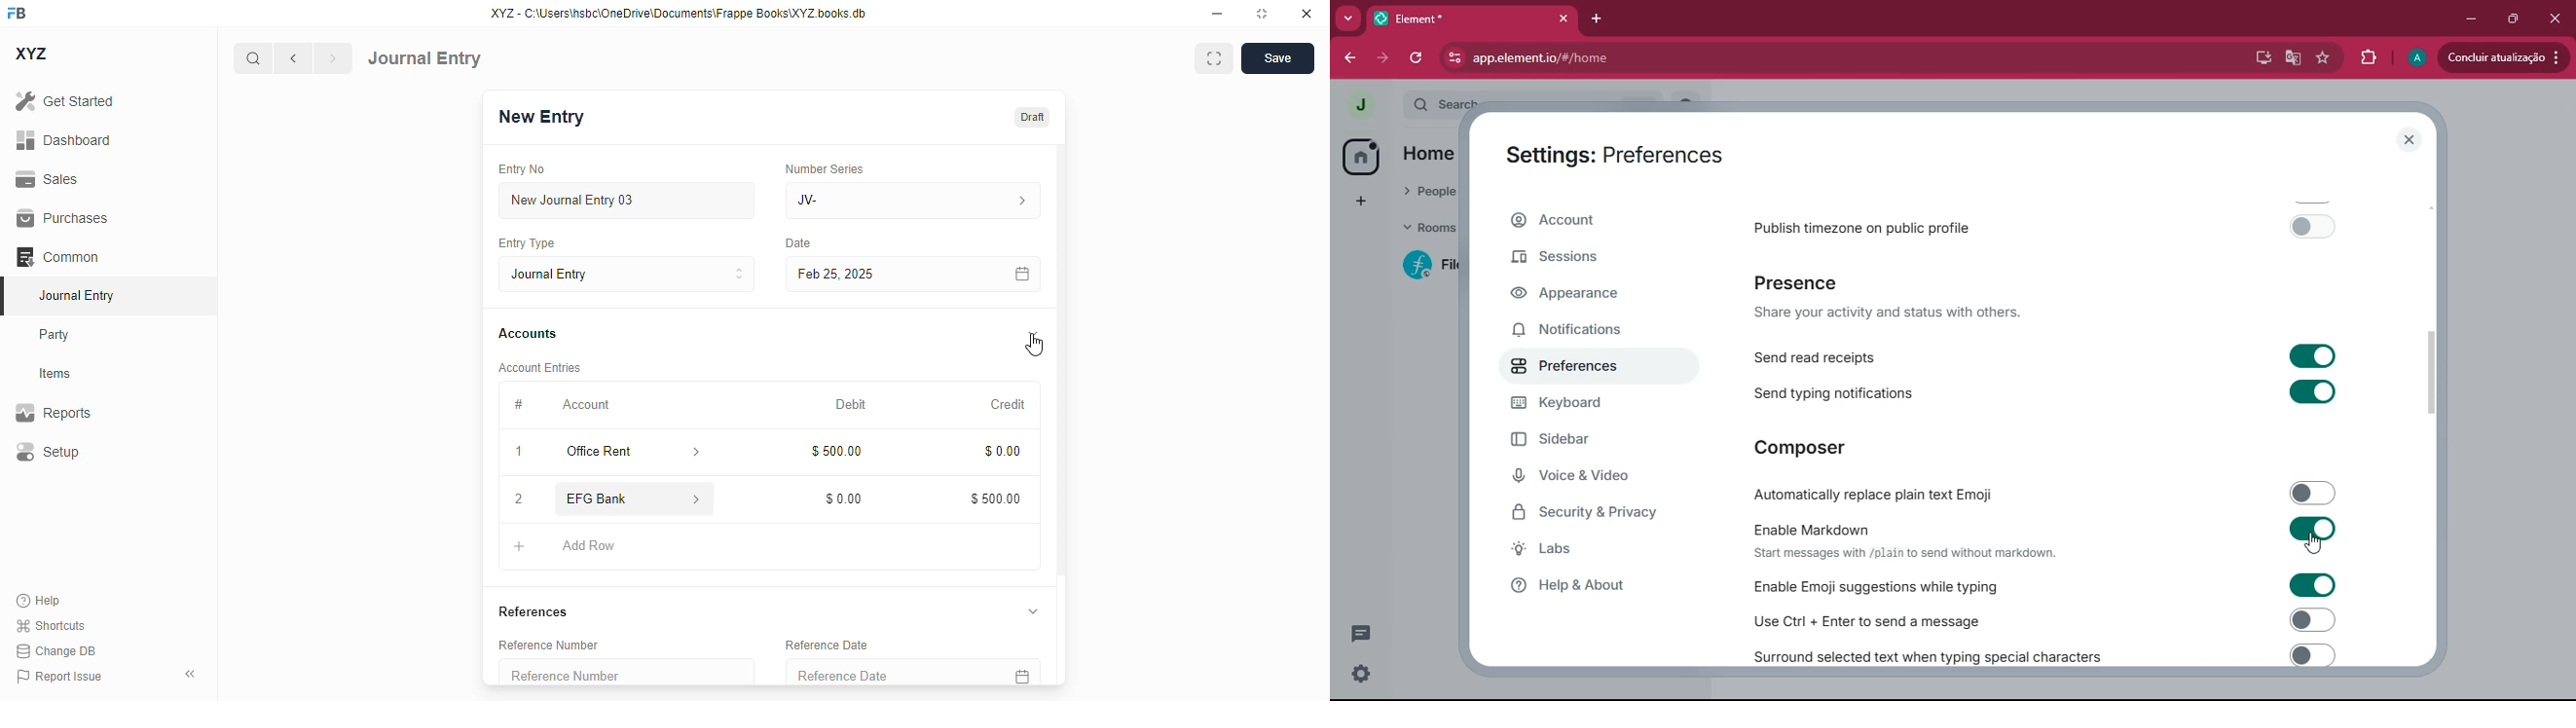 This screenshot has height=728, width=2576. Describe the element at coordinates (1023, 275) in the screenshot. I see `calendar icon` at that location.